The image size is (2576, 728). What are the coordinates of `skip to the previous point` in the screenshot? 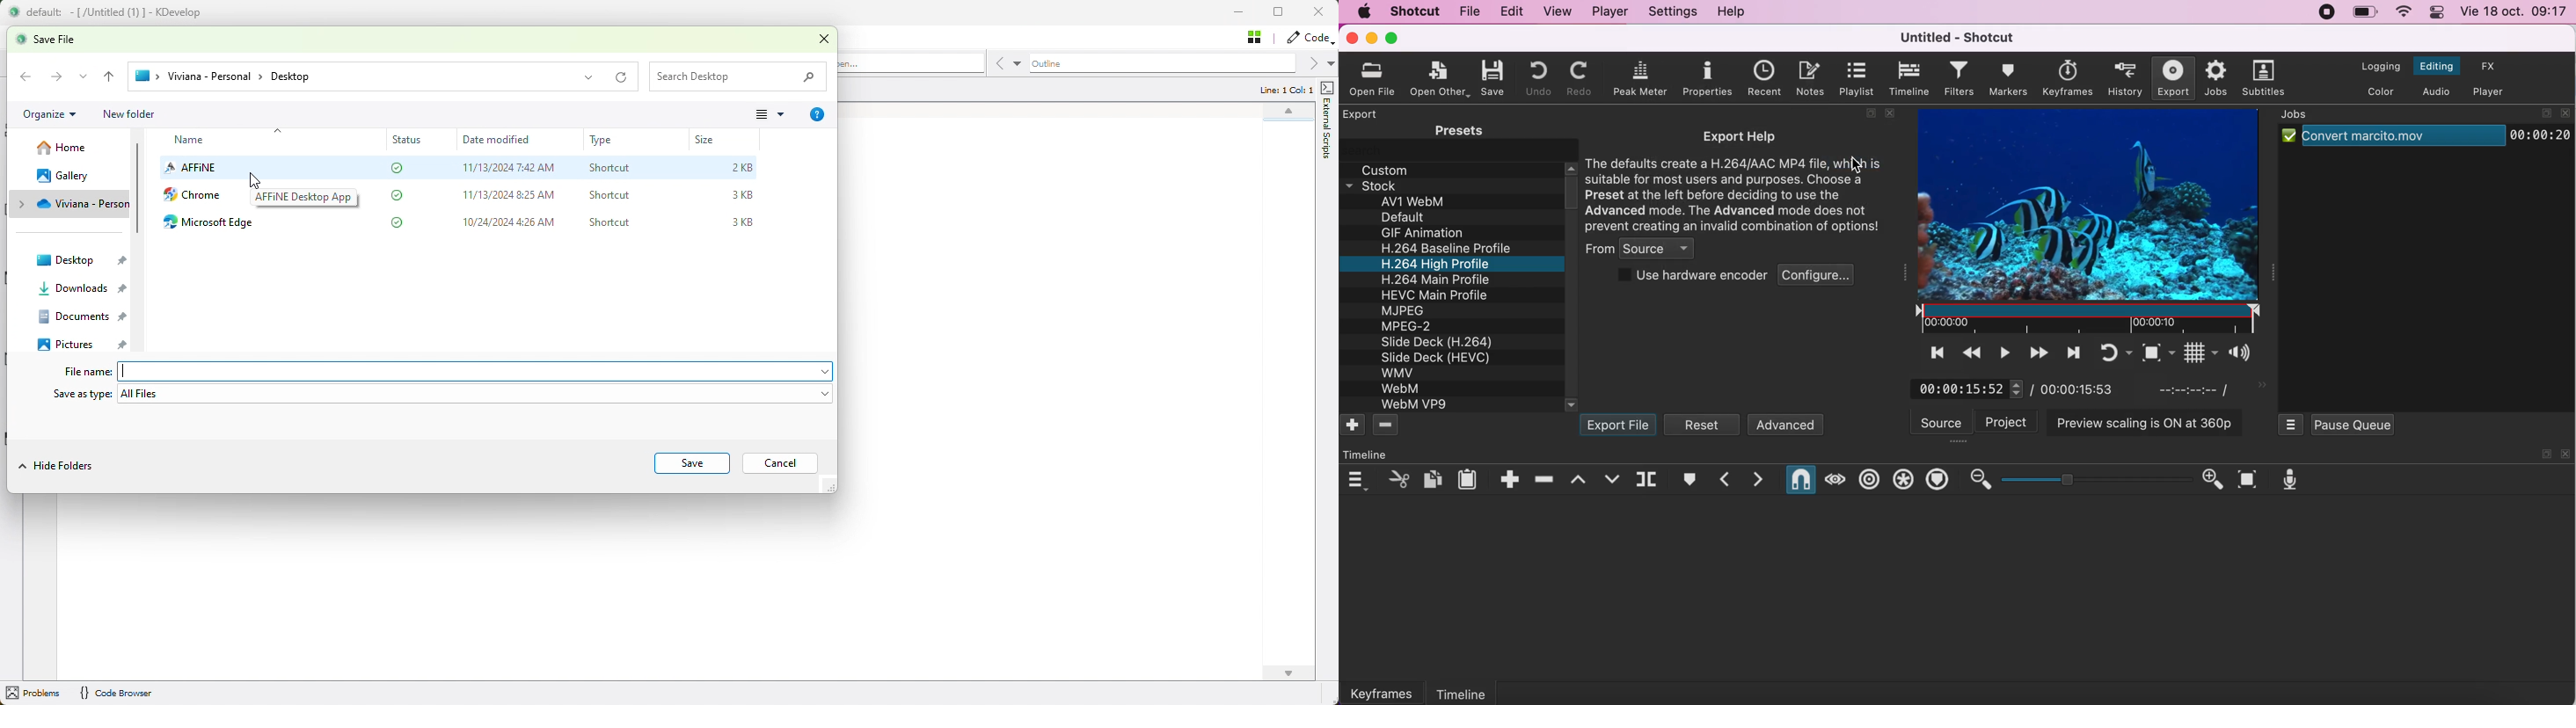 It's located at (1932, 352).